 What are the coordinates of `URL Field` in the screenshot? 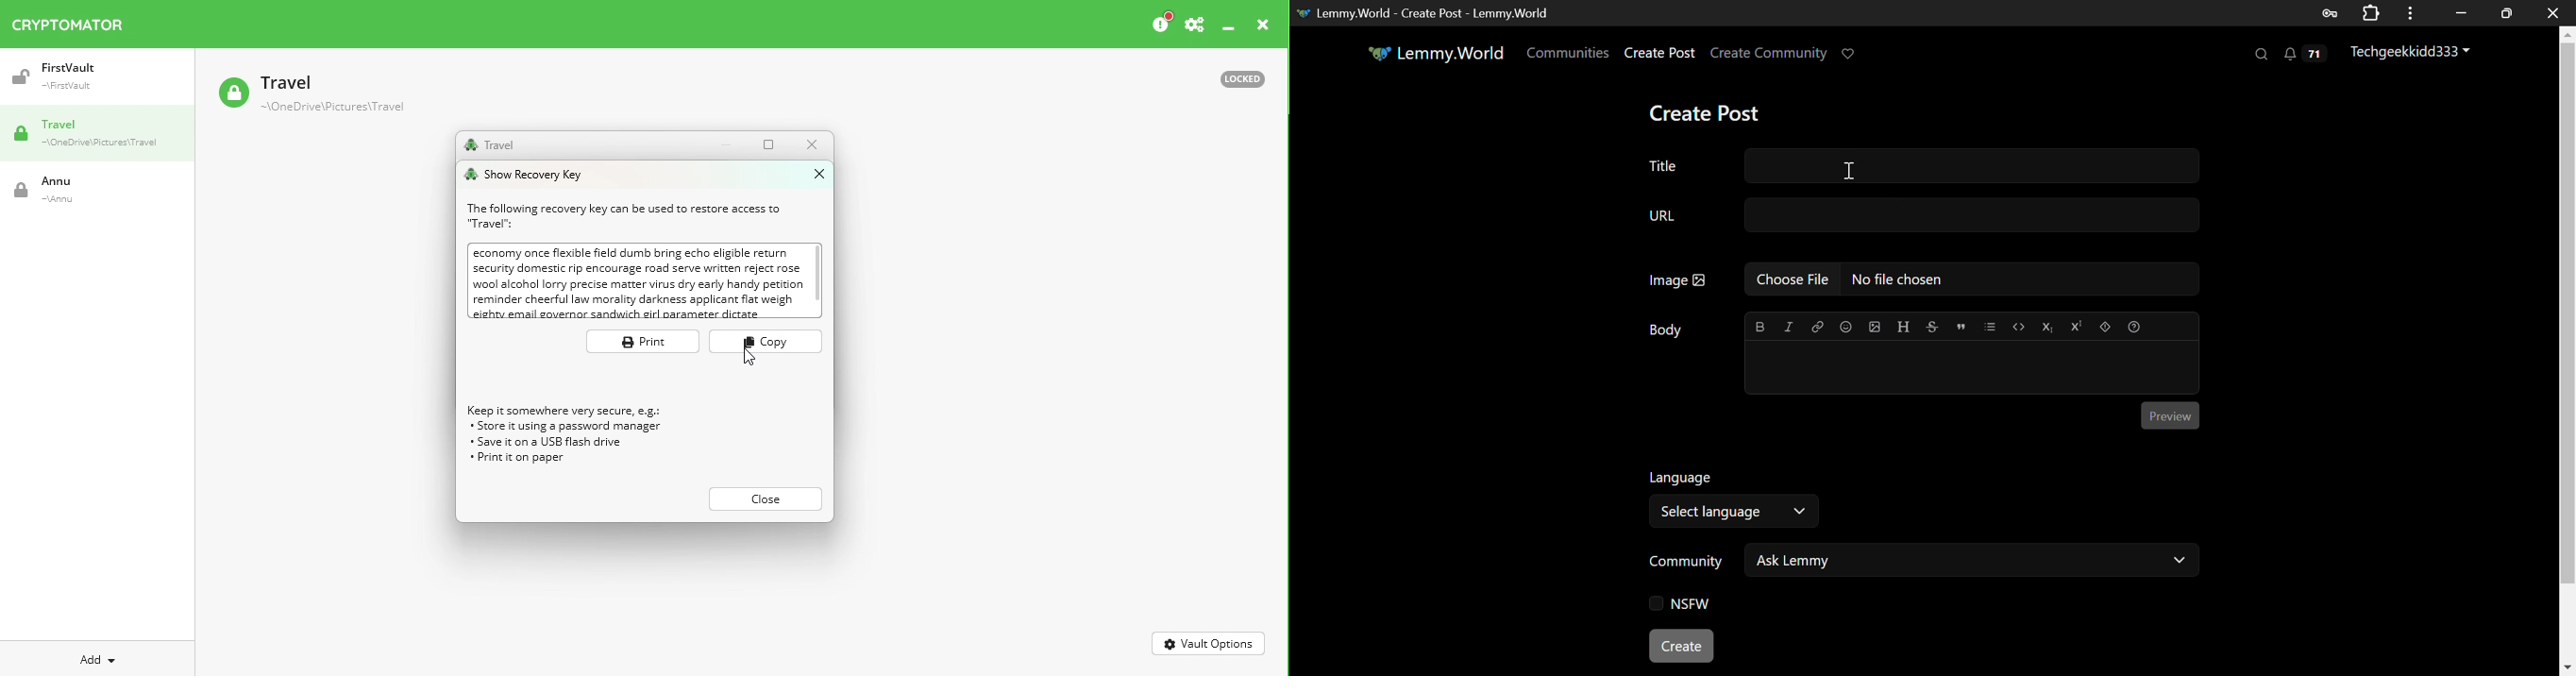 It's located at (1920, 217).